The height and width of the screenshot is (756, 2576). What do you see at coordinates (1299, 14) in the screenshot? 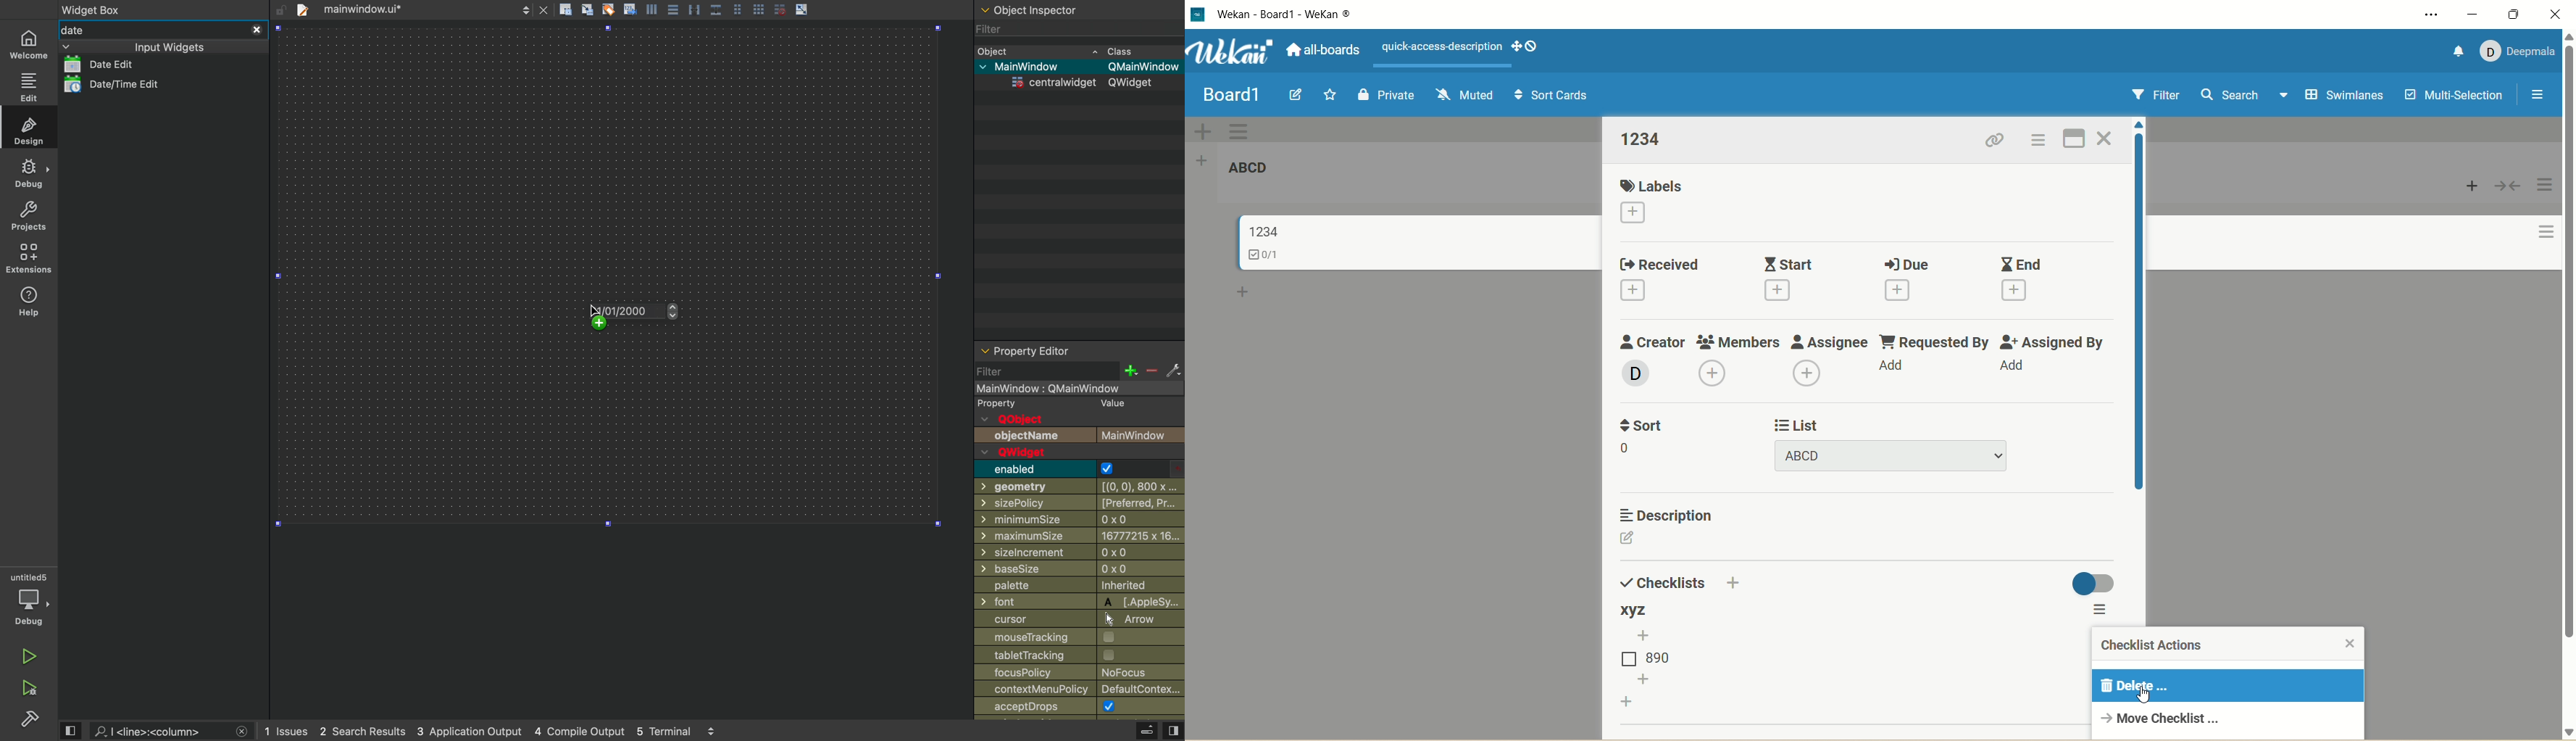
I see `title` at bounding box center [1299, 14].